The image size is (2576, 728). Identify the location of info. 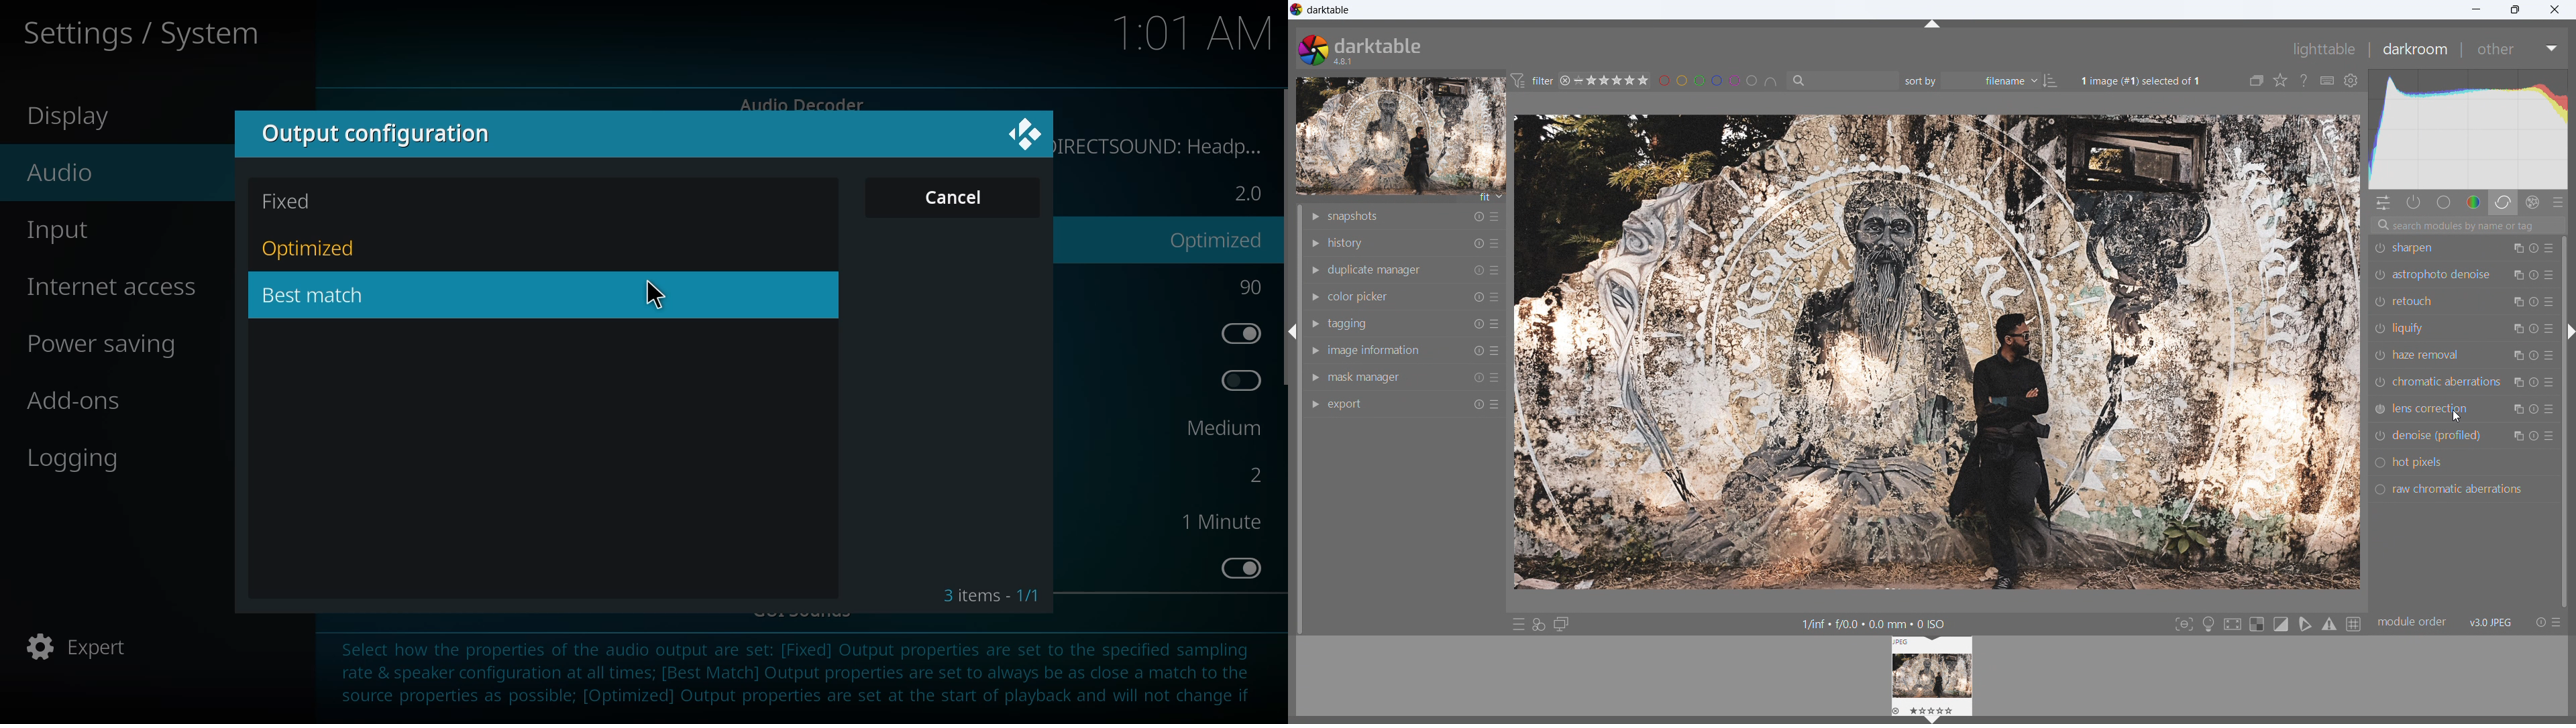
(802, 675).